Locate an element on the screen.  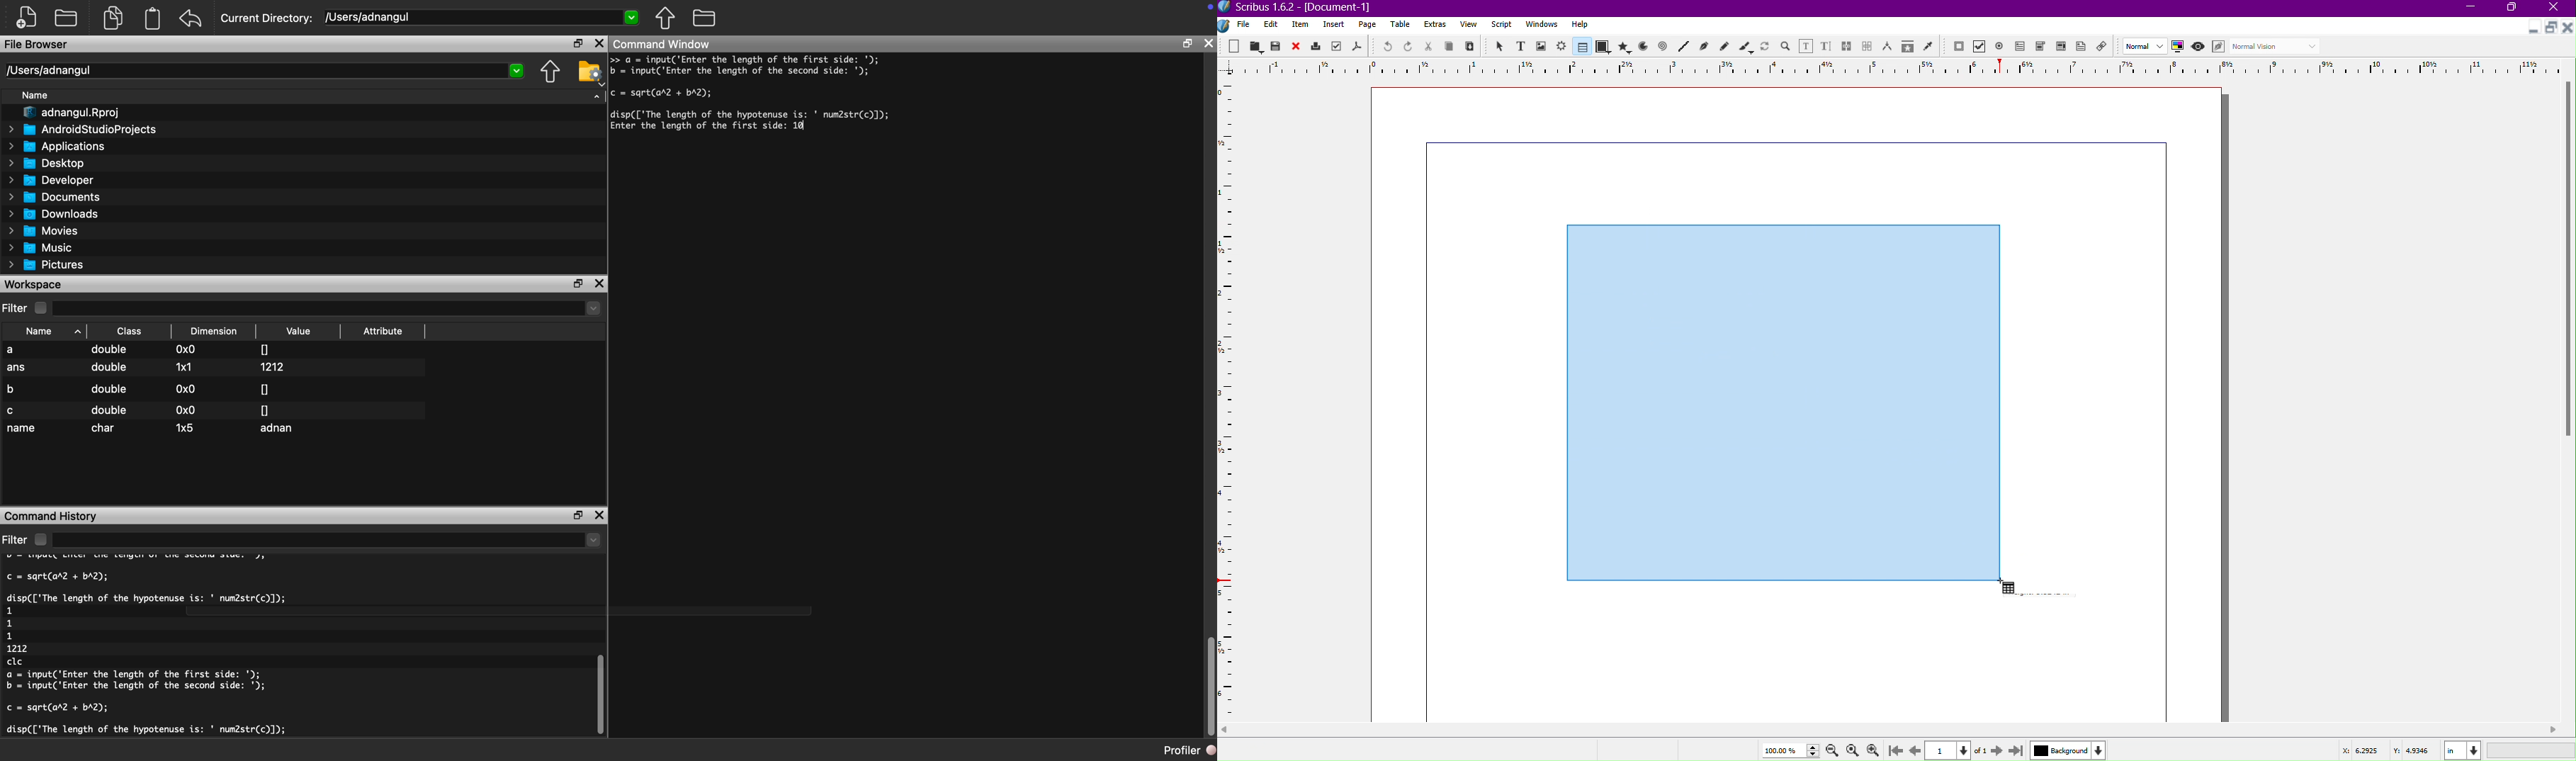
Arc is located at coordinates (1643, 47).